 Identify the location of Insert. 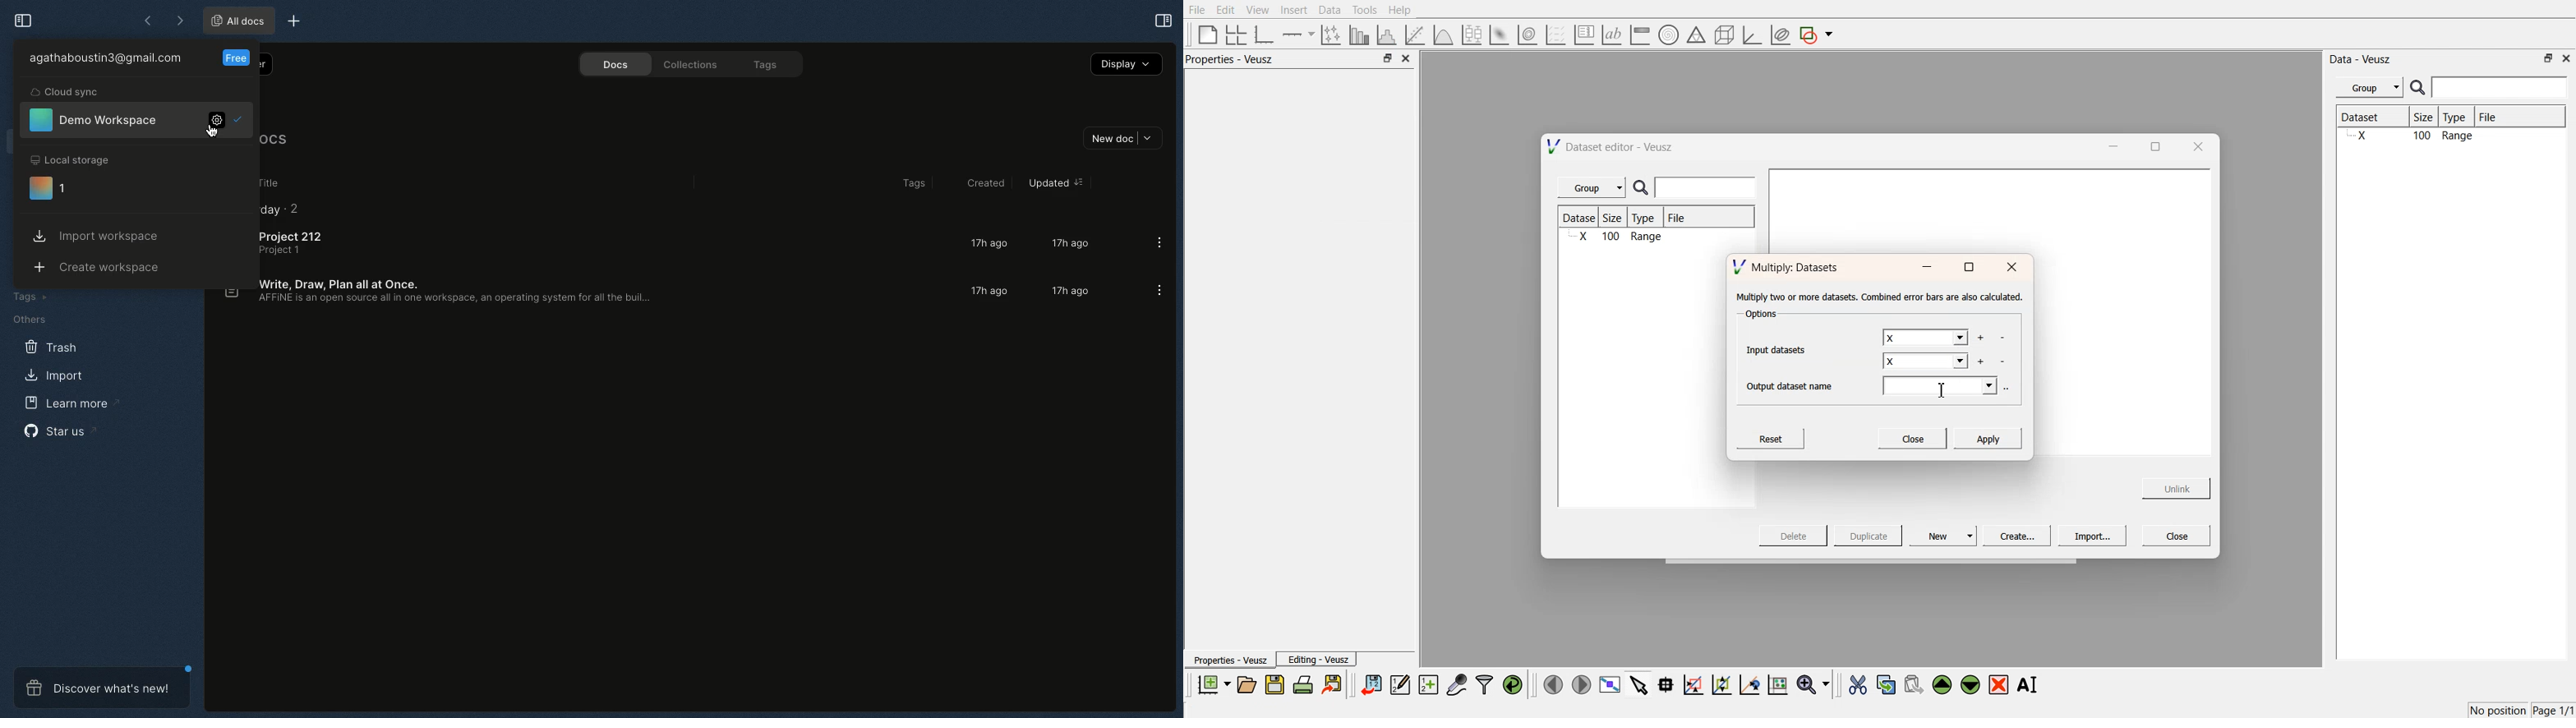
(1292, 10).